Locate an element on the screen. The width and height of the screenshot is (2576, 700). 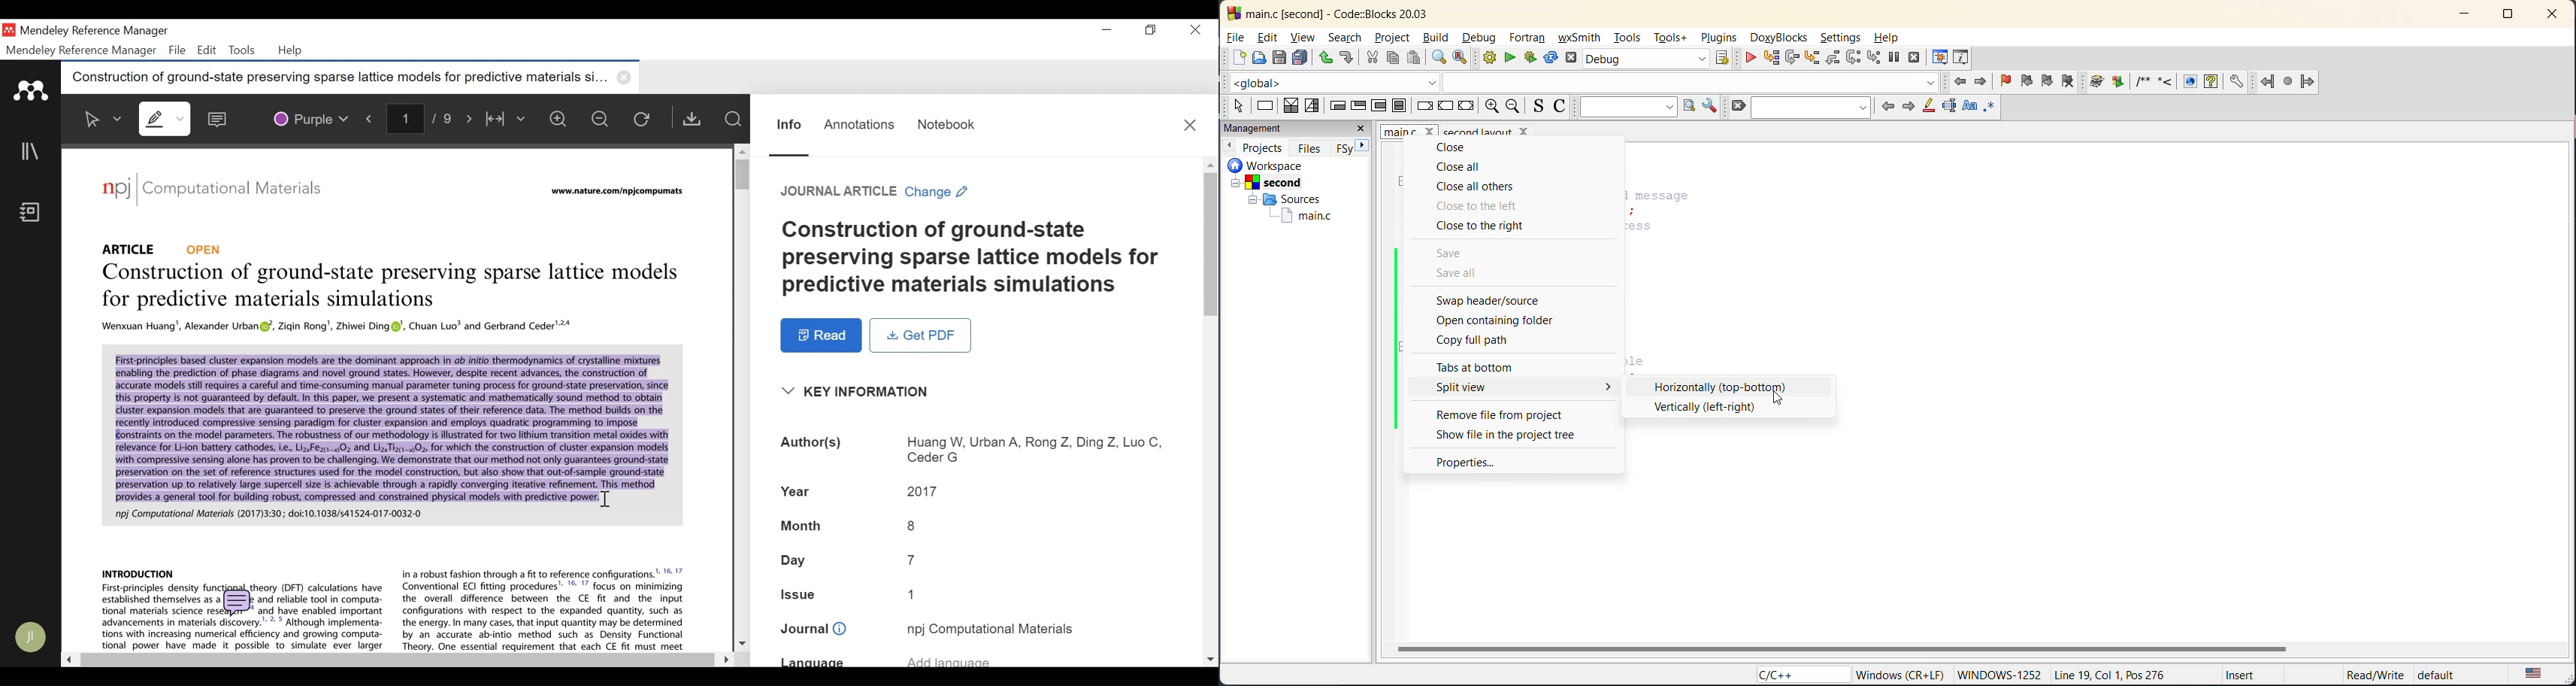
paste is located at coordinates (1415, 59).